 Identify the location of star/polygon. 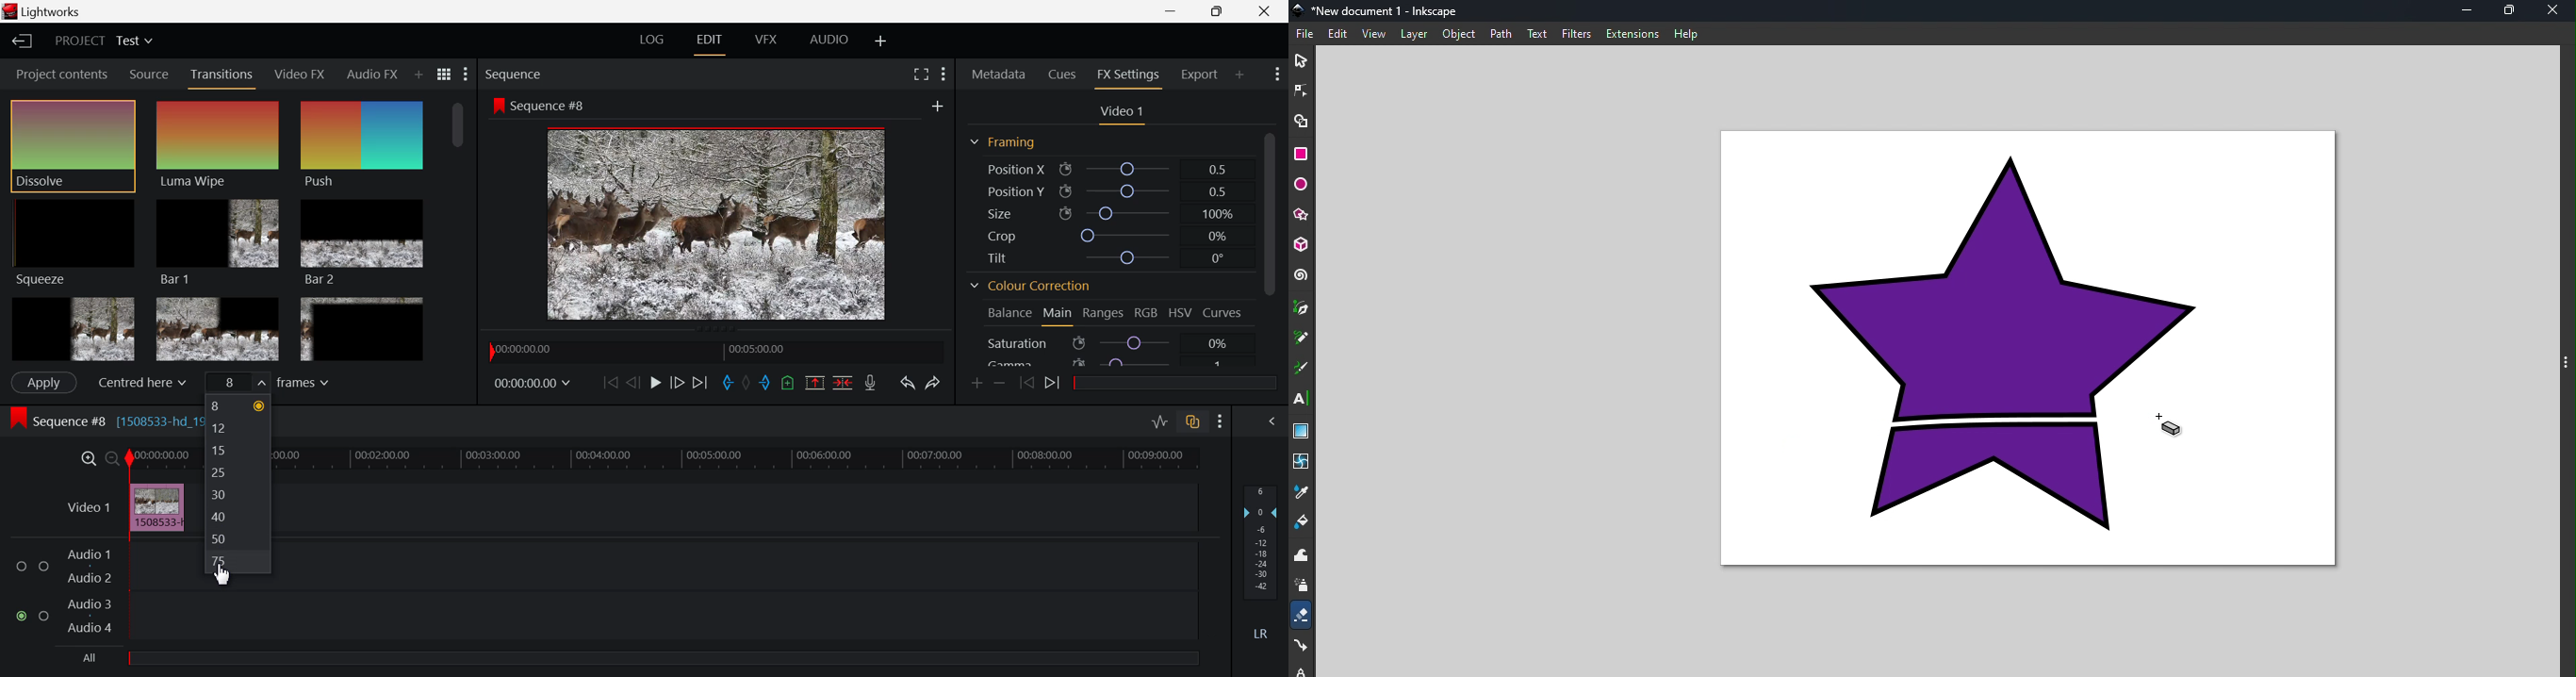
(1301, 215).